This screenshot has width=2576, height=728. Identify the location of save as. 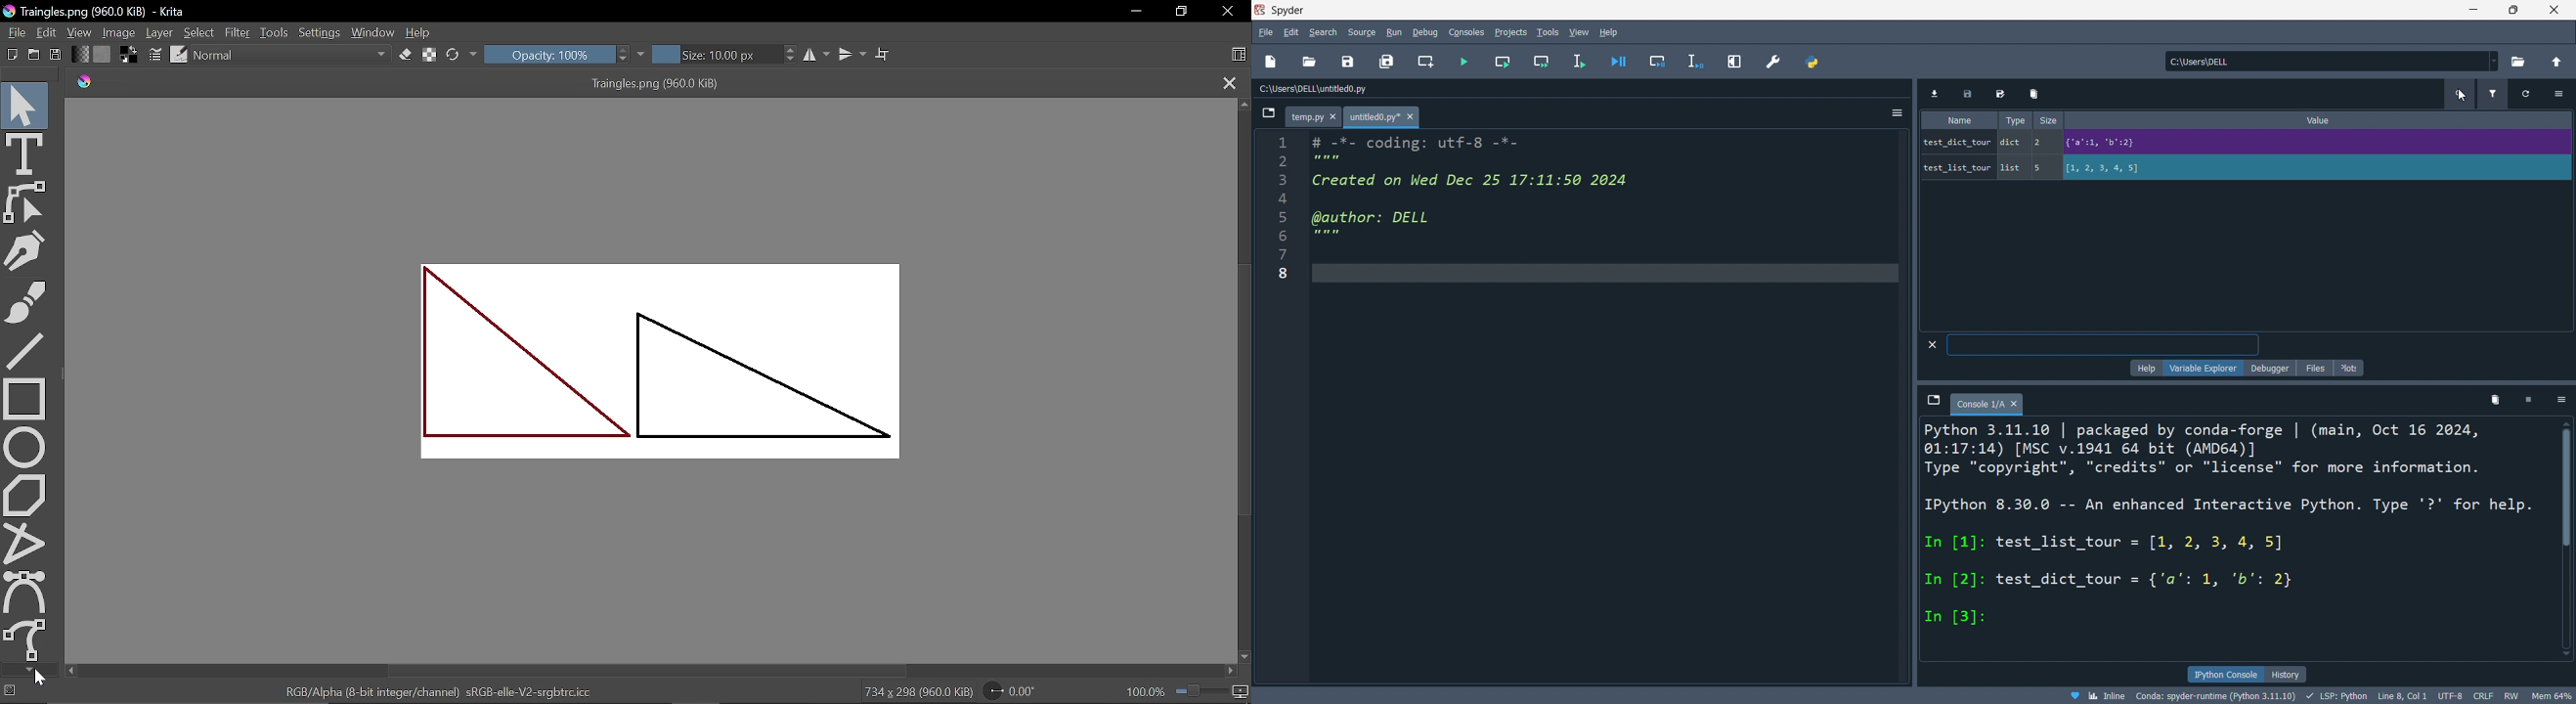
(2003, 92).